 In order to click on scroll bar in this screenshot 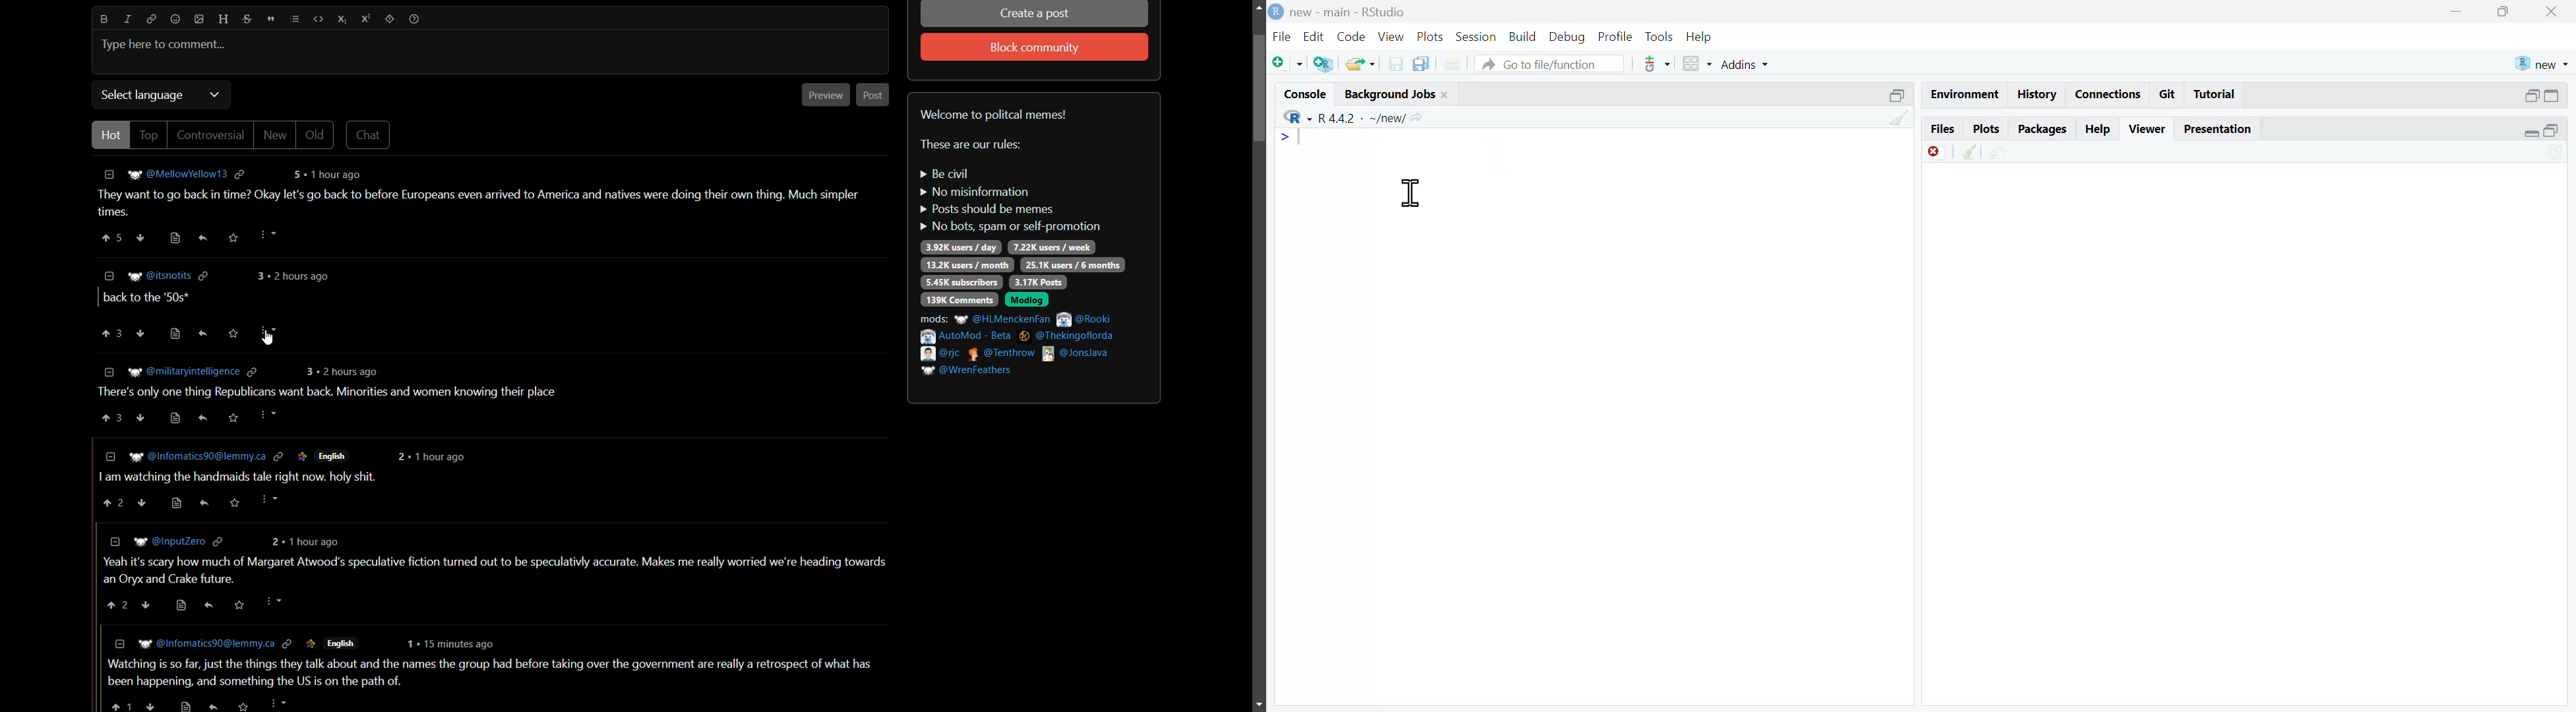, I will do `click(1259, 357)`.